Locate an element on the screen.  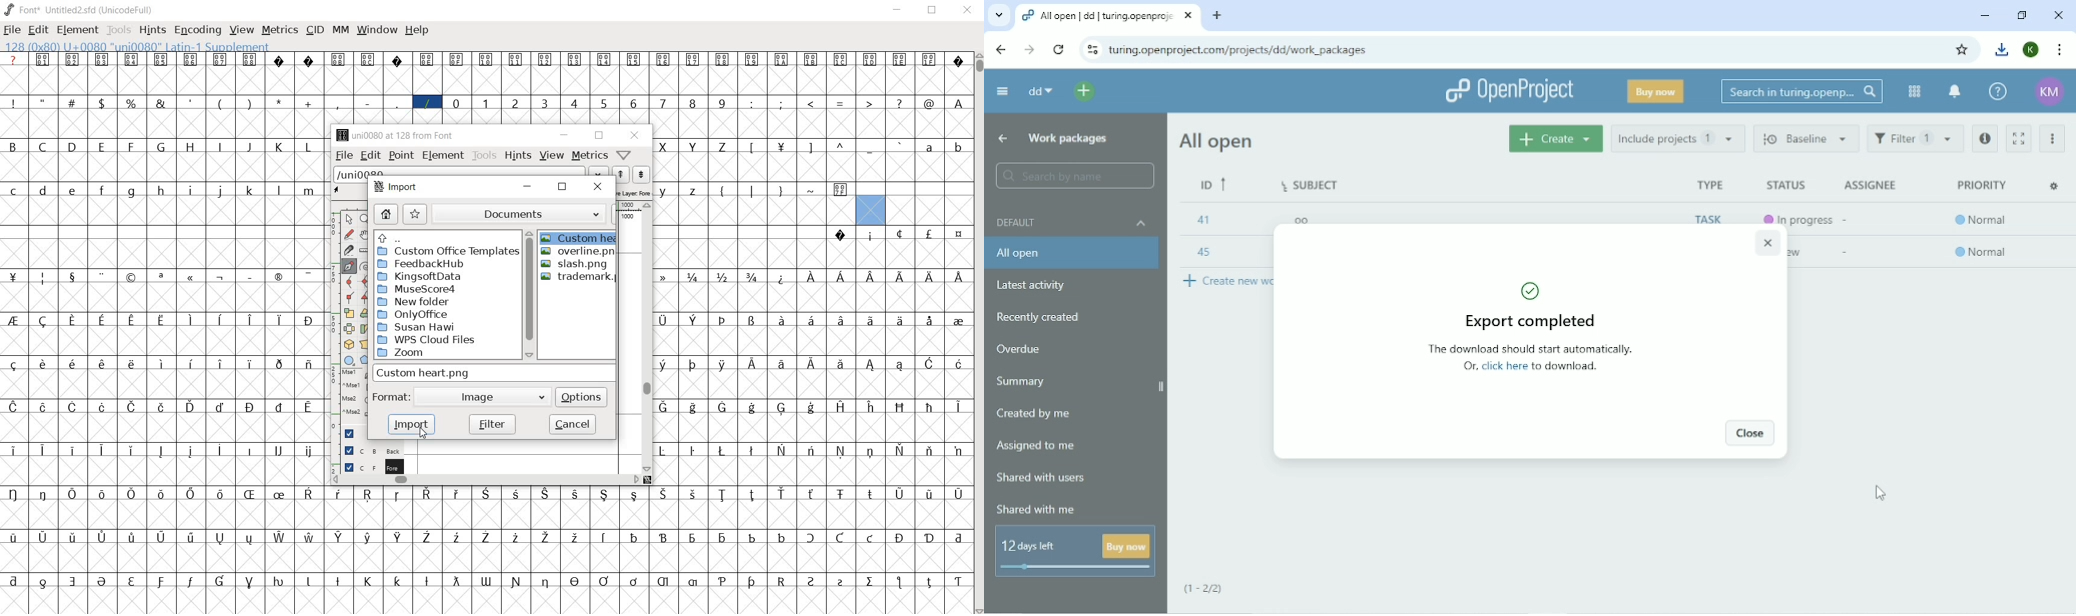
glyph is located at coordinates (693, 494).